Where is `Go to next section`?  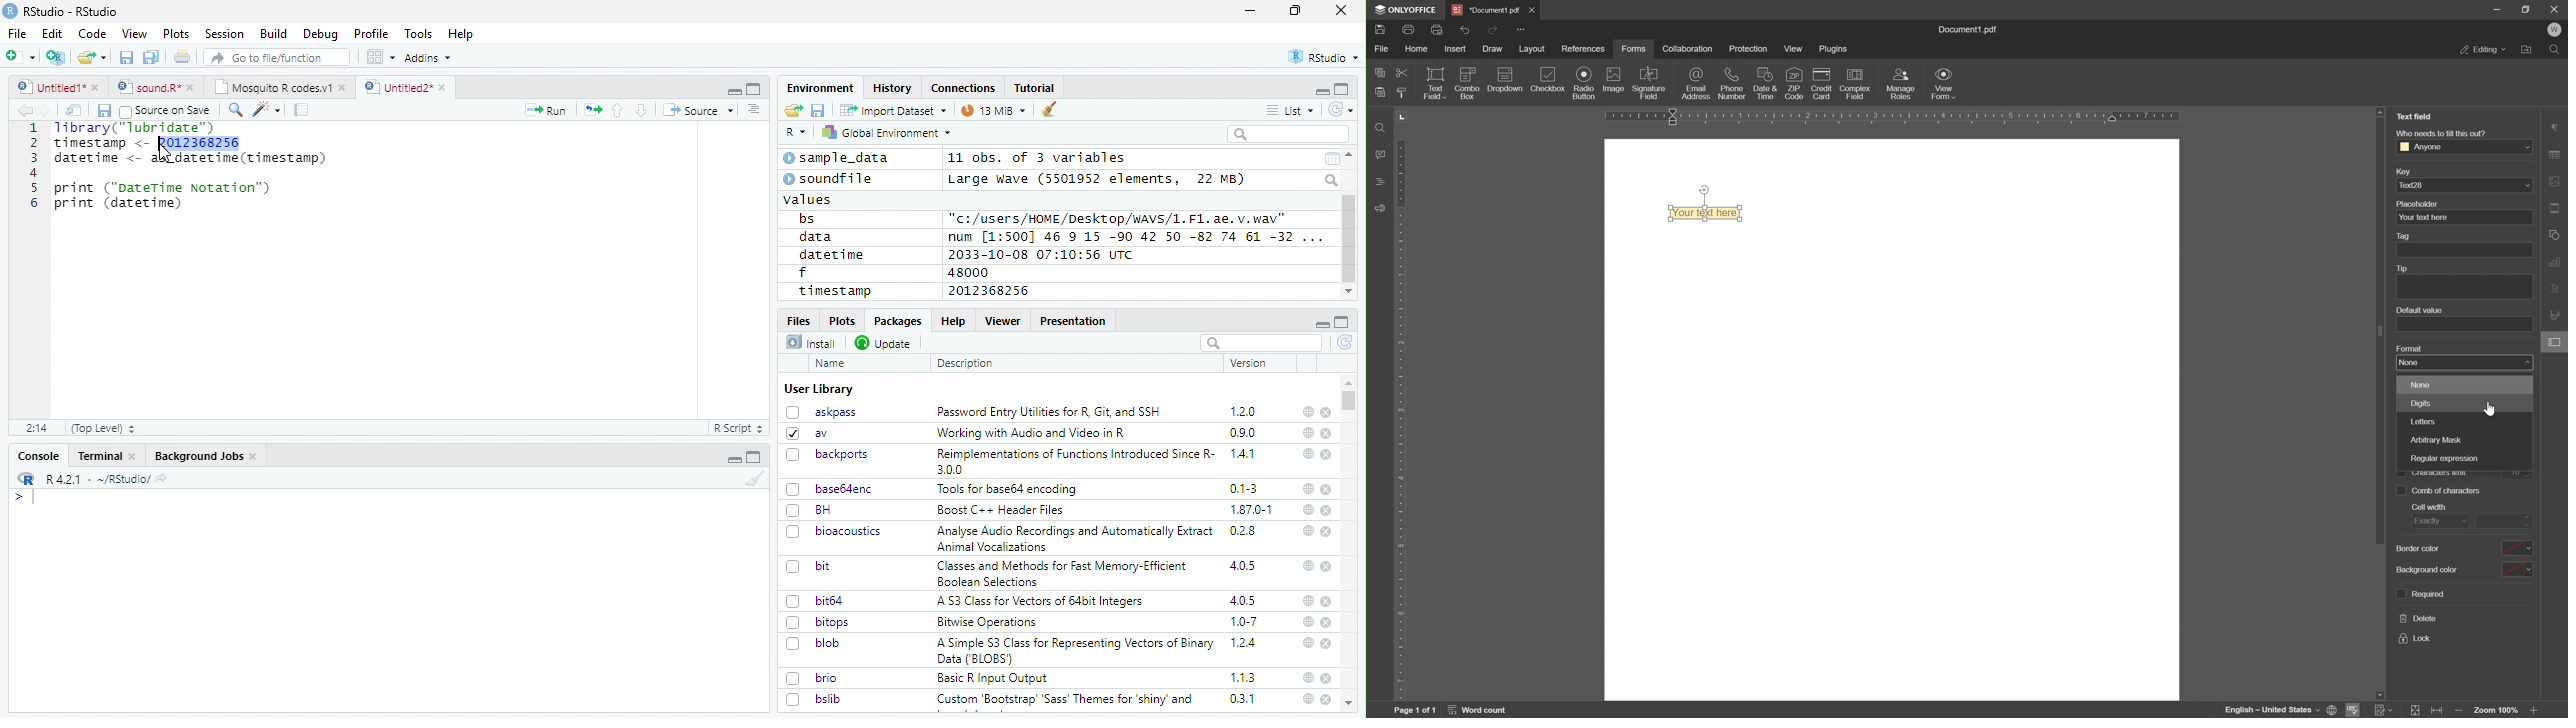
Go to next section is located at coordinates (644, 110).